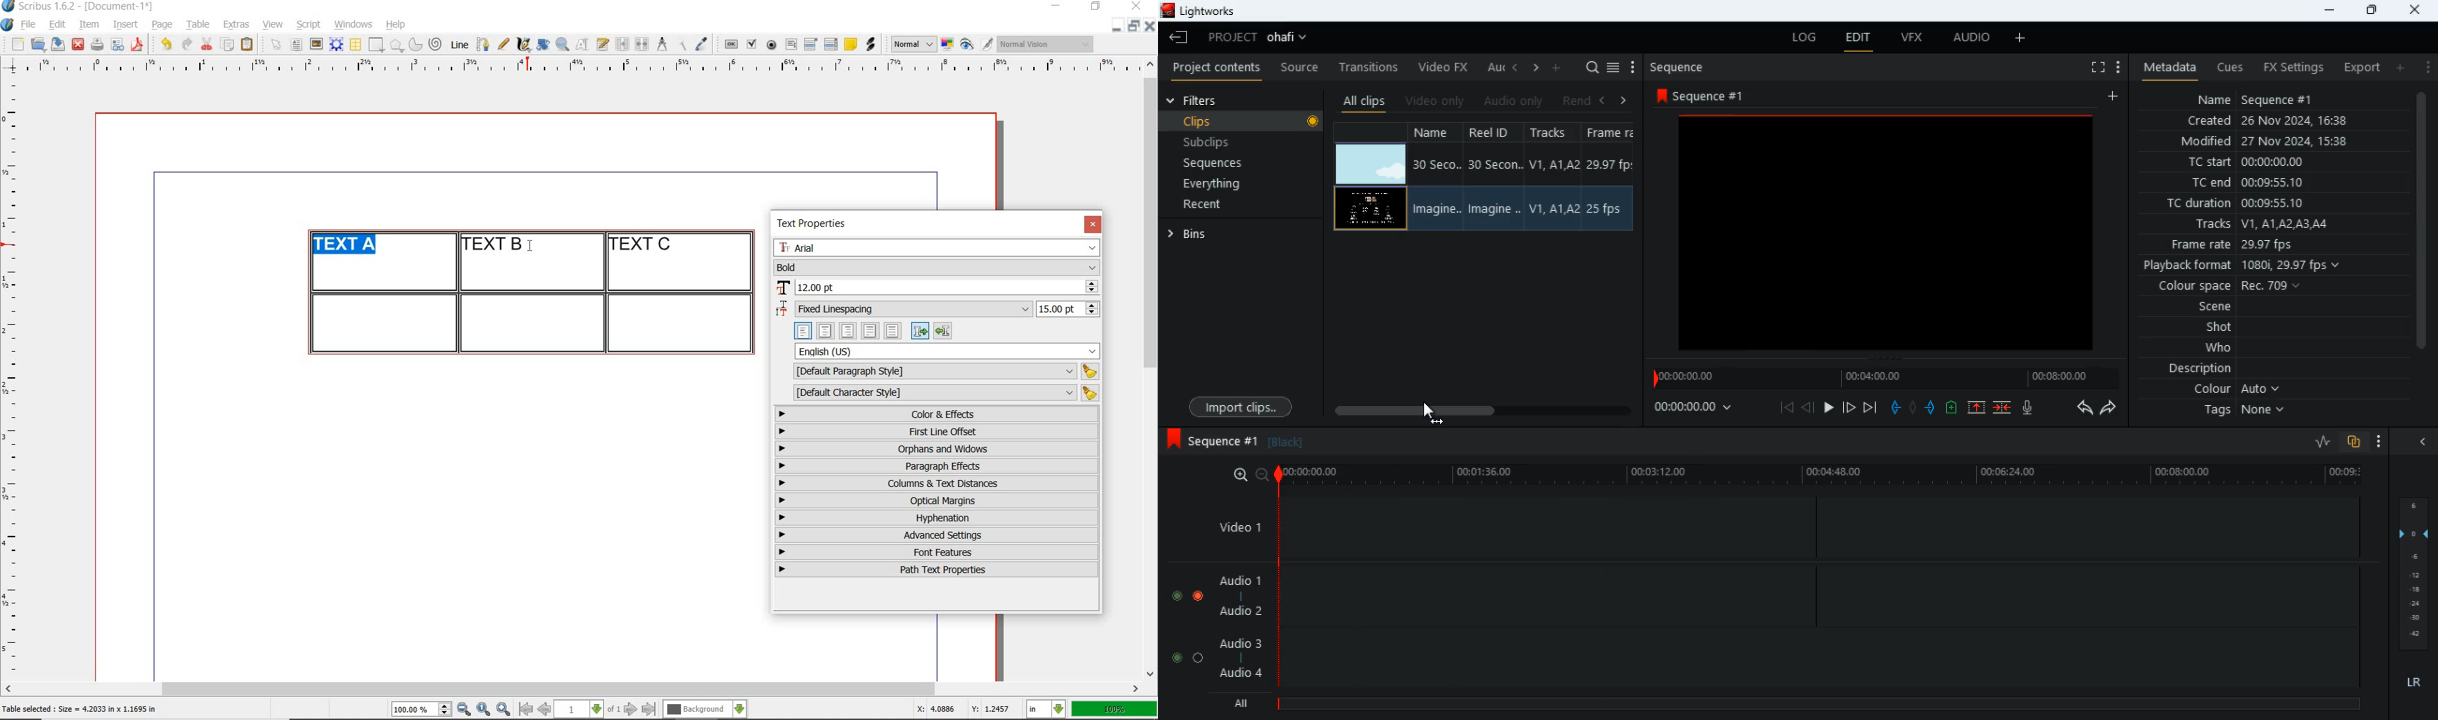 The image size is (2464, 728). What do you see at coordinates (394, 26) in the screenshot?
I see `help` at bounding box center [394, 26].